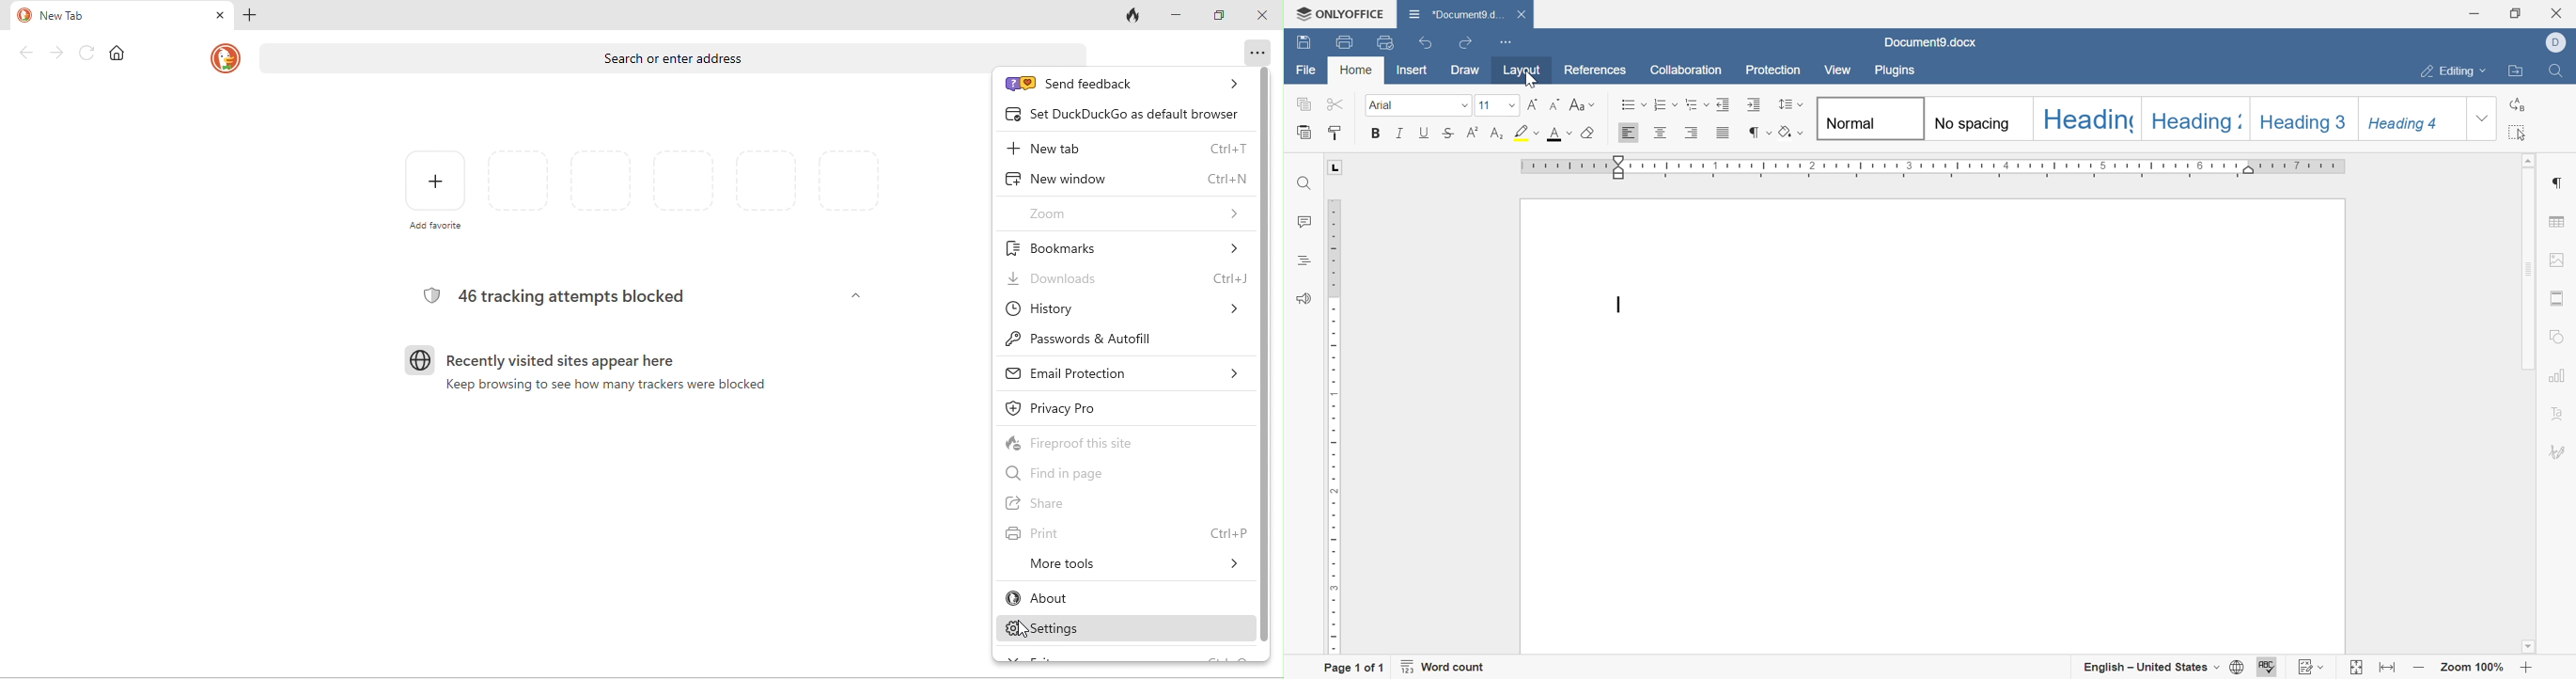  Describe the element at coordinates (1669, 106) in the screenshot. I see `numbering` at that location.